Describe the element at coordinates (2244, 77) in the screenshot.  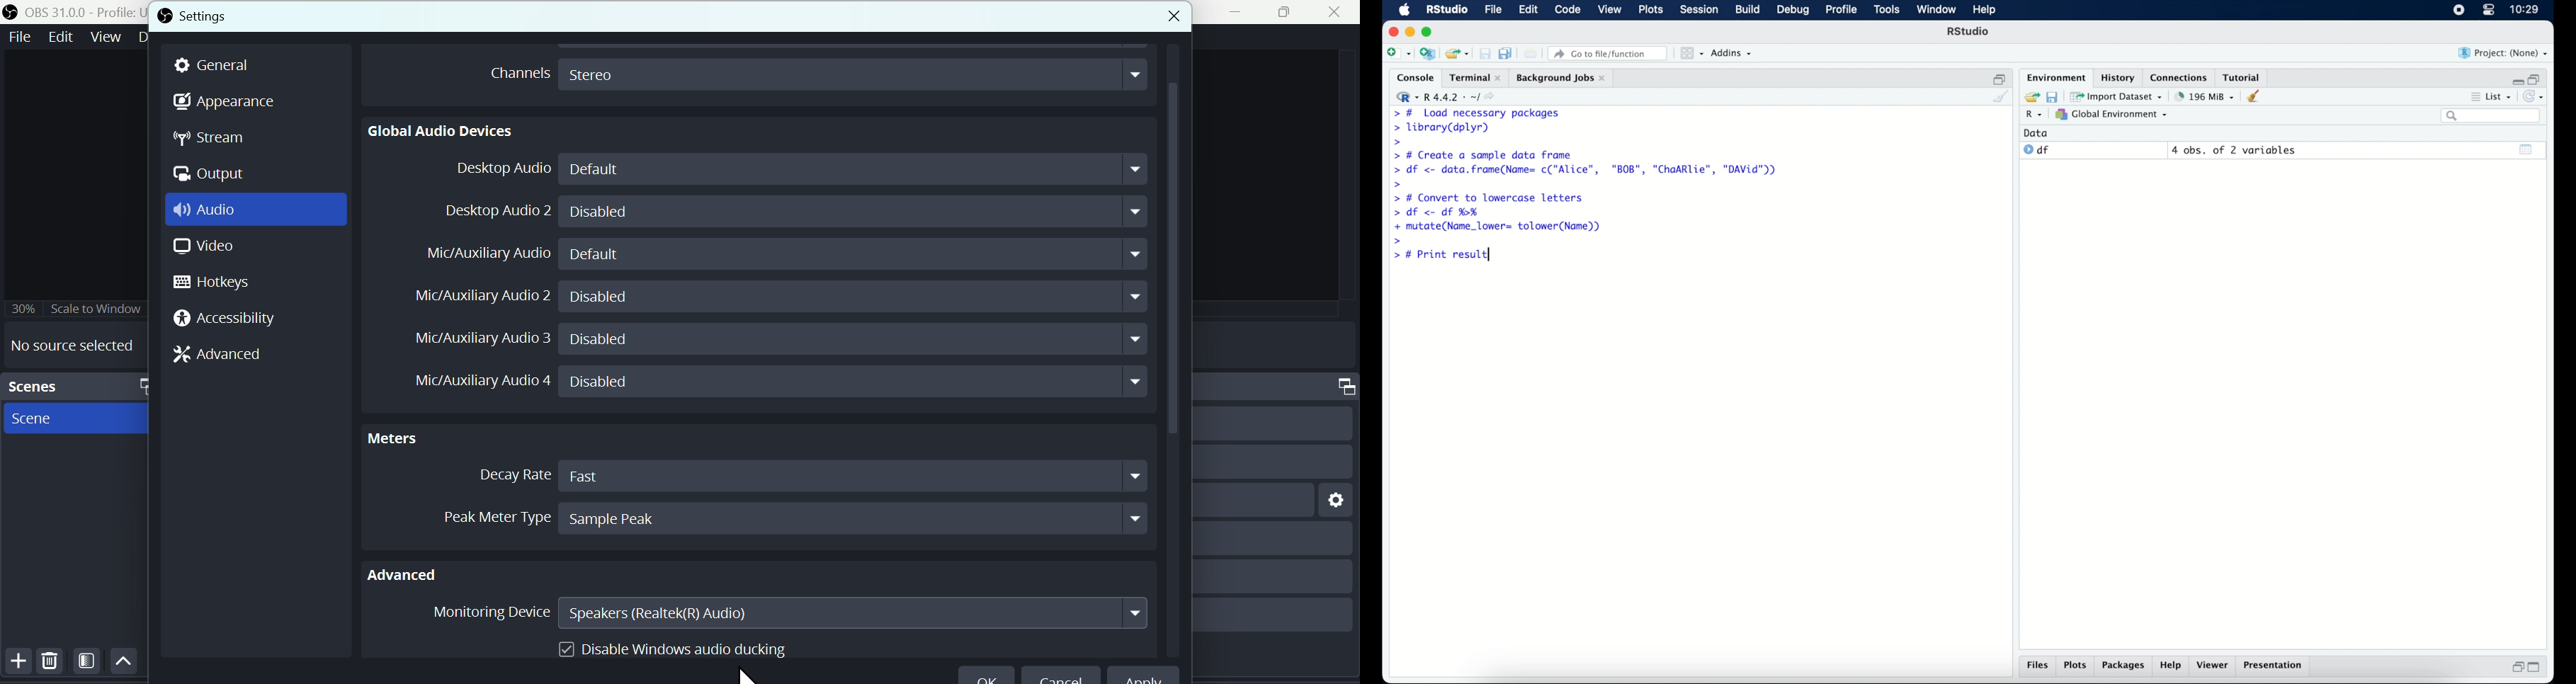
I see `tutorial` at that location.